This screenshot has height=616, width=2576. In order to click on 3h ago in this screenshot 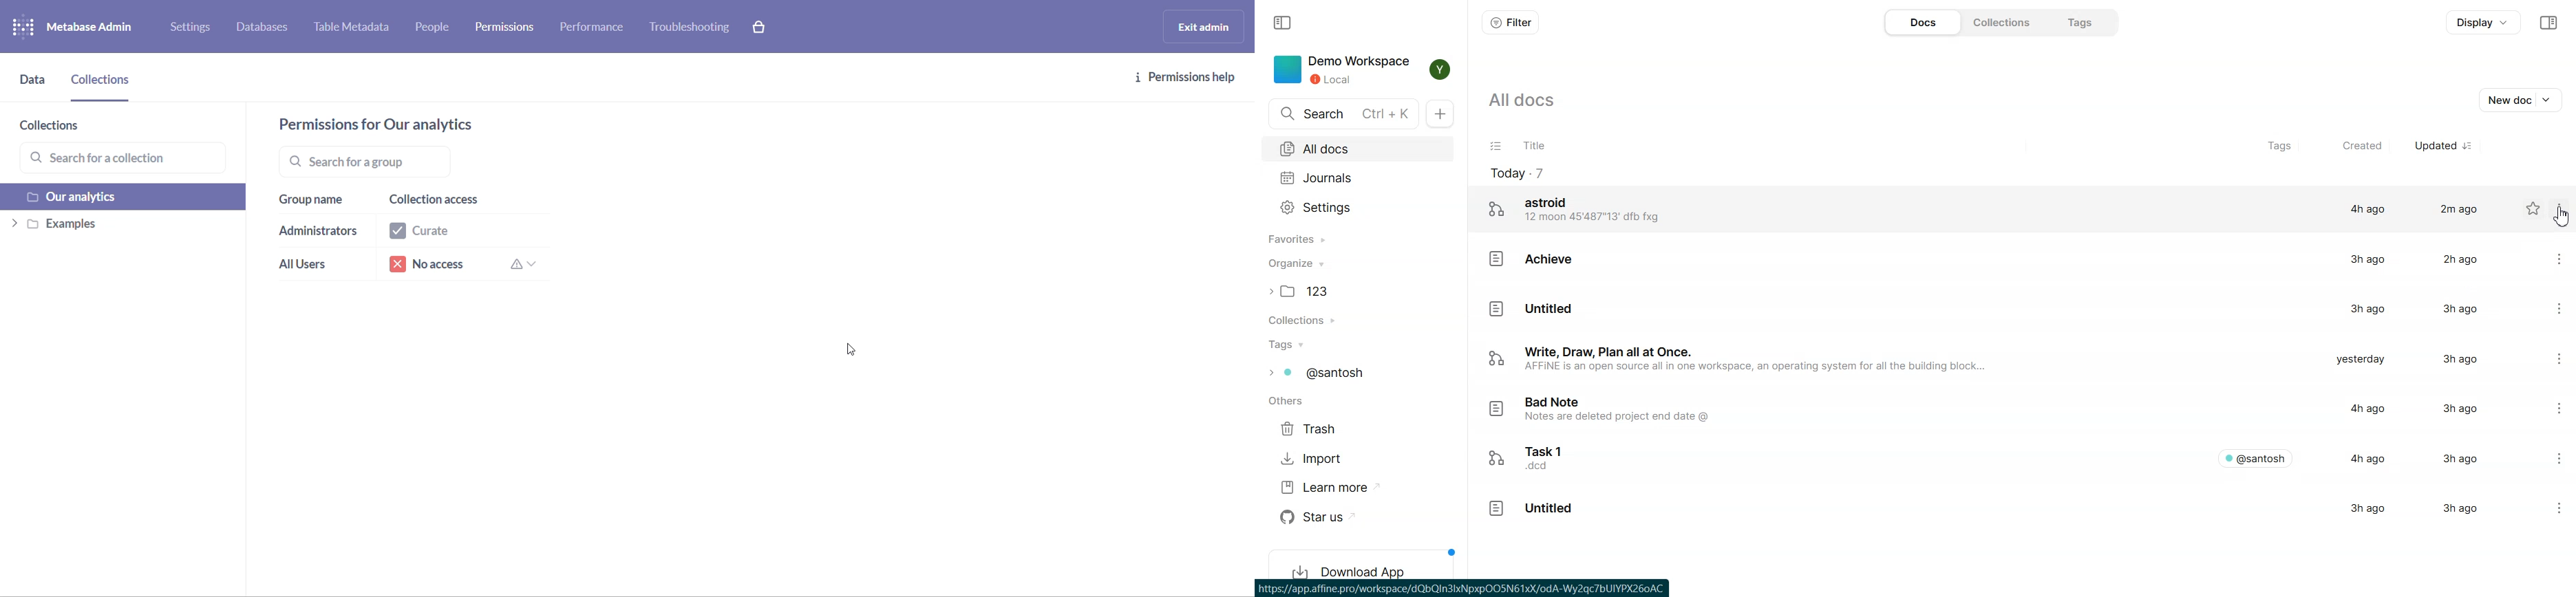, I will do `click(2367, 259)`.